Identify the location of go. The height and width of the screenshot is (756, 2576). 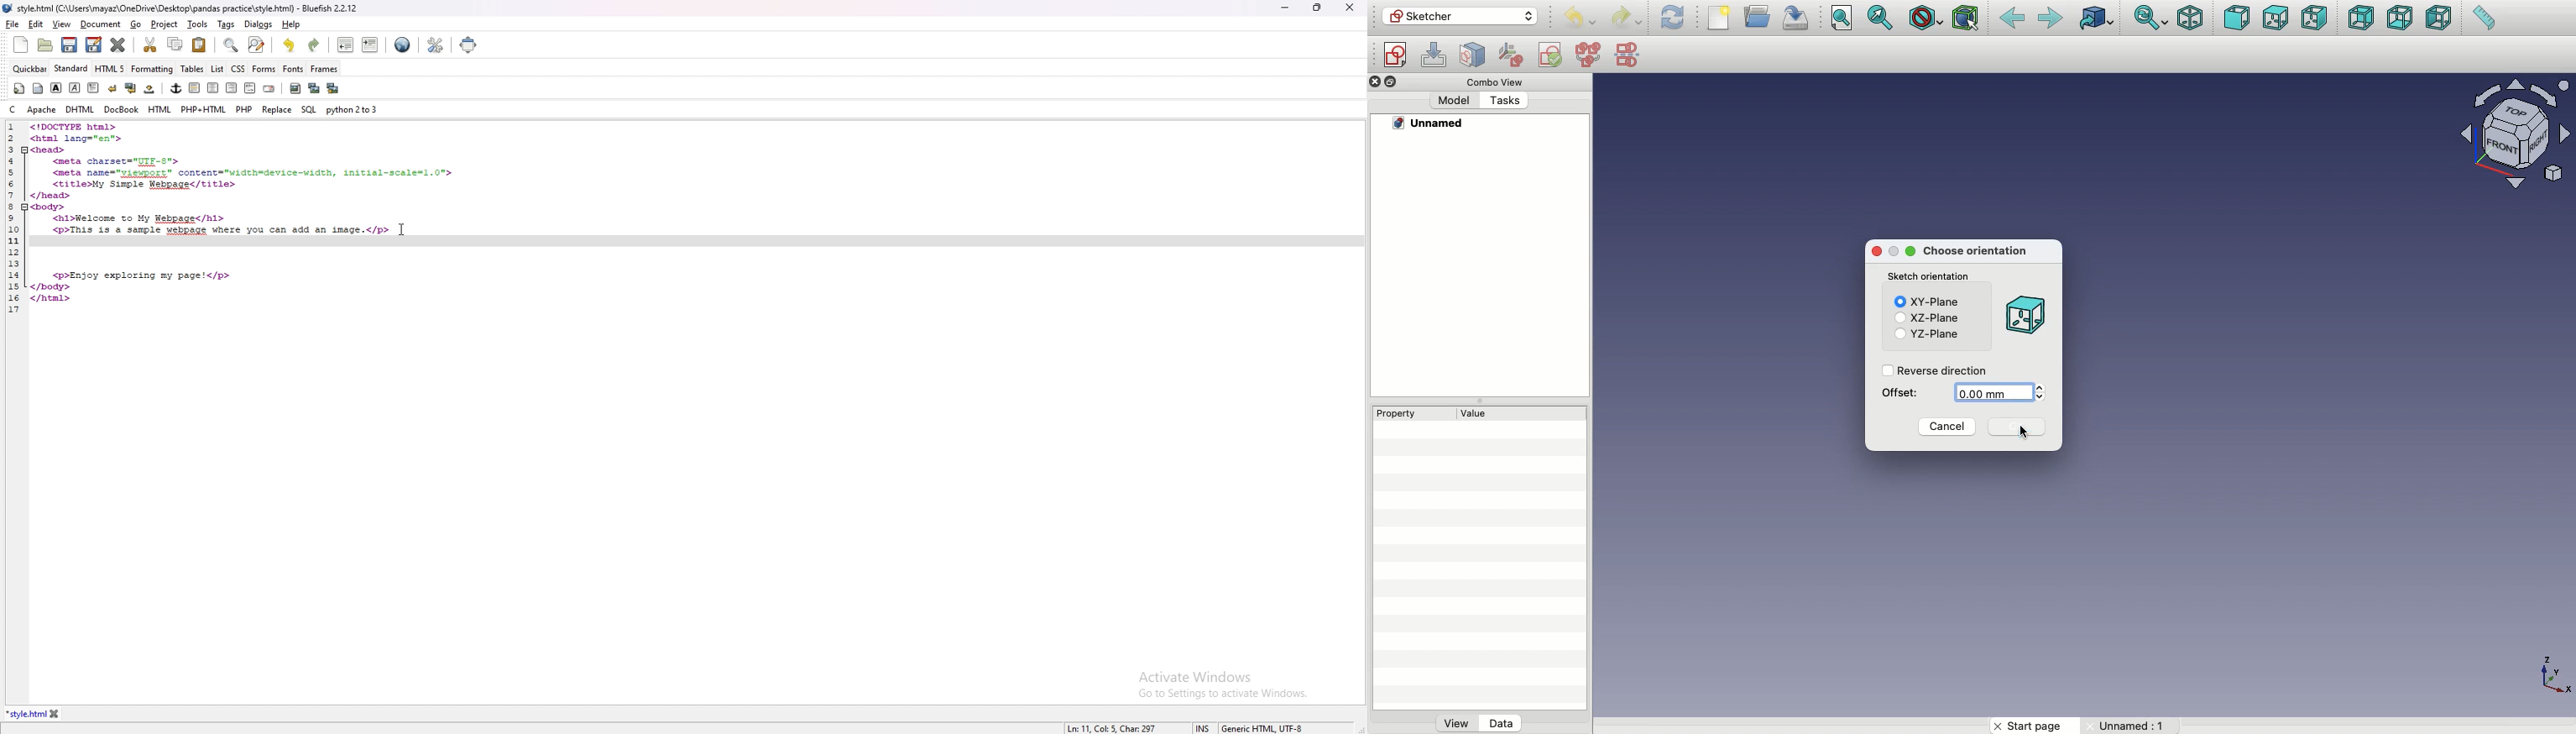
(137, 24).